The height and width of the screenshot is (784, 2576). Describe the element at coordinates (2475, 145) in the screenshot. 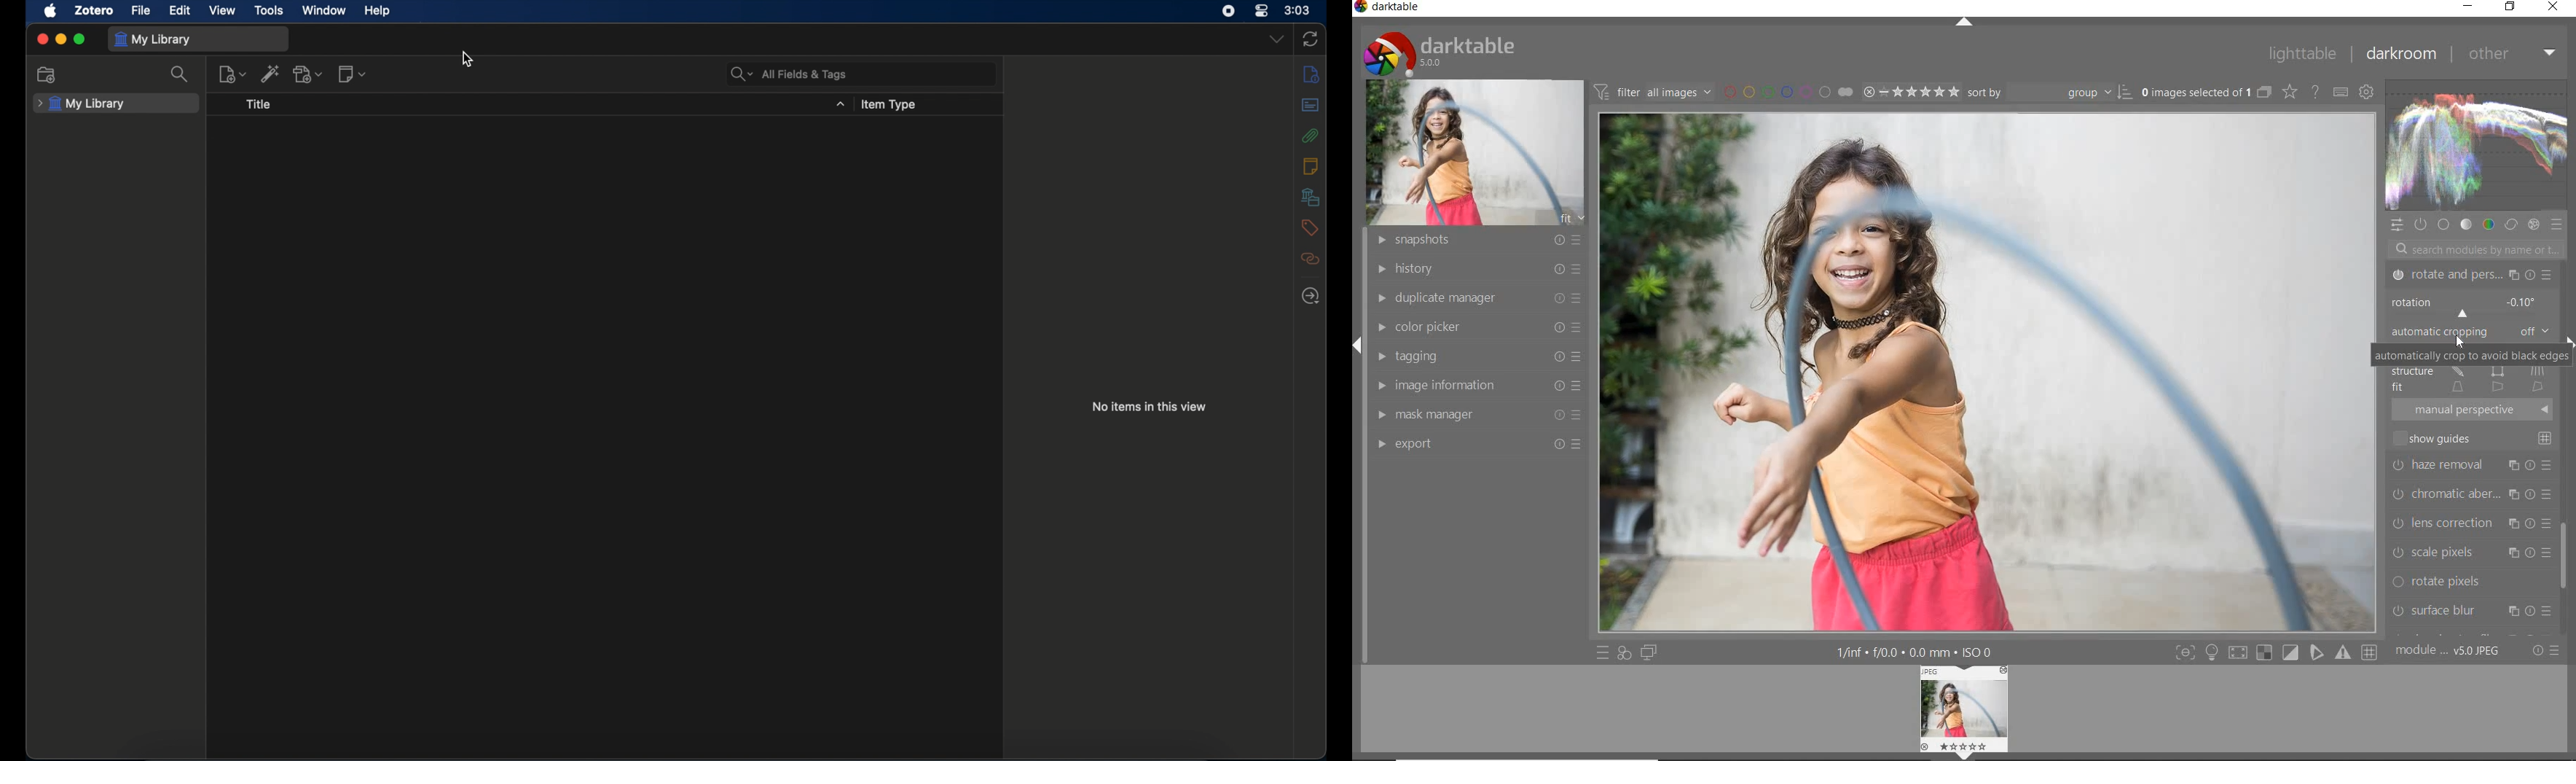

I see `waveform` at that location.